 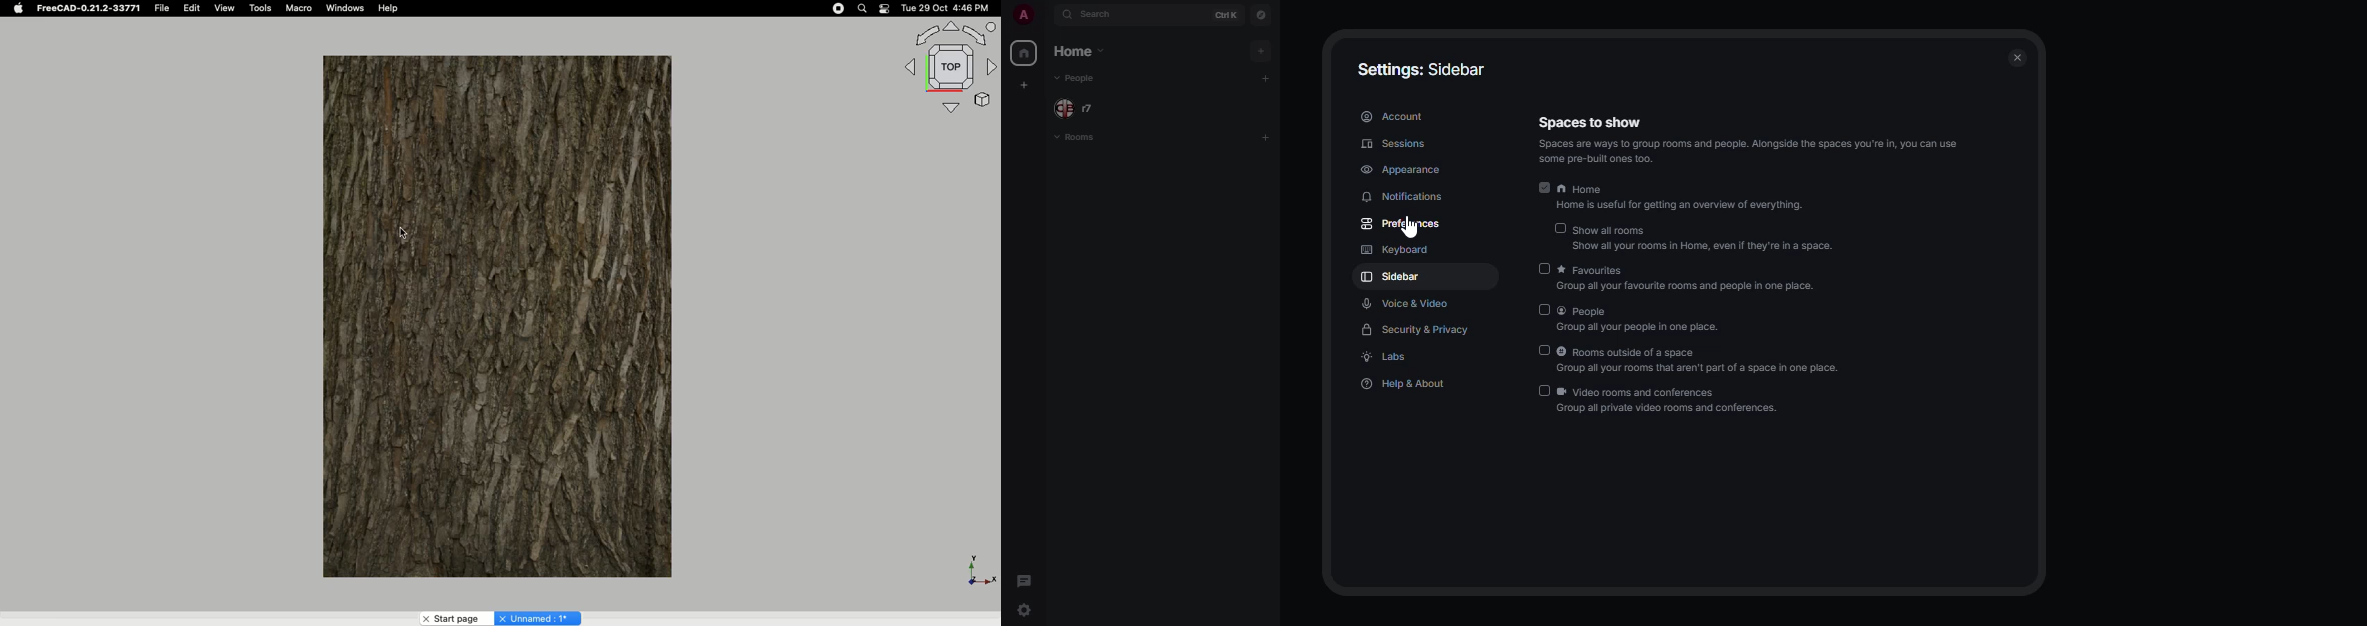 I want to click on keyboard, so click(x=1394, y=248).